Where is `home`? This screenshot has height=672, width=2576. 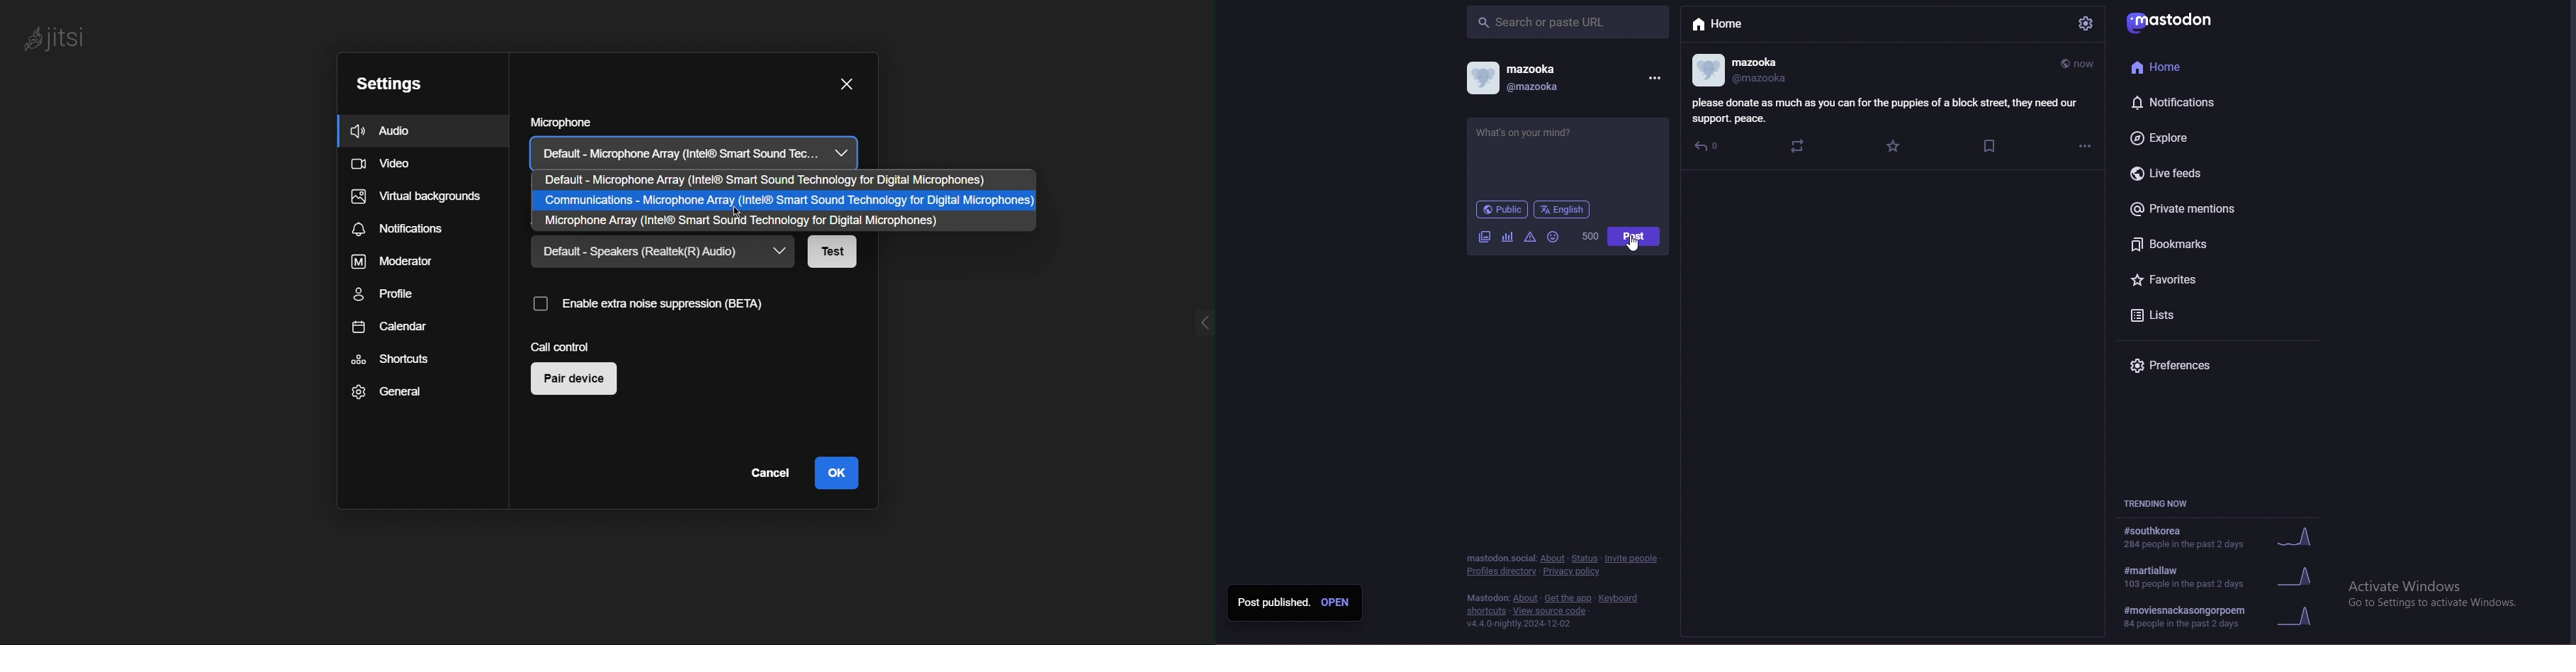
home is located at coordinates (1731, 25).